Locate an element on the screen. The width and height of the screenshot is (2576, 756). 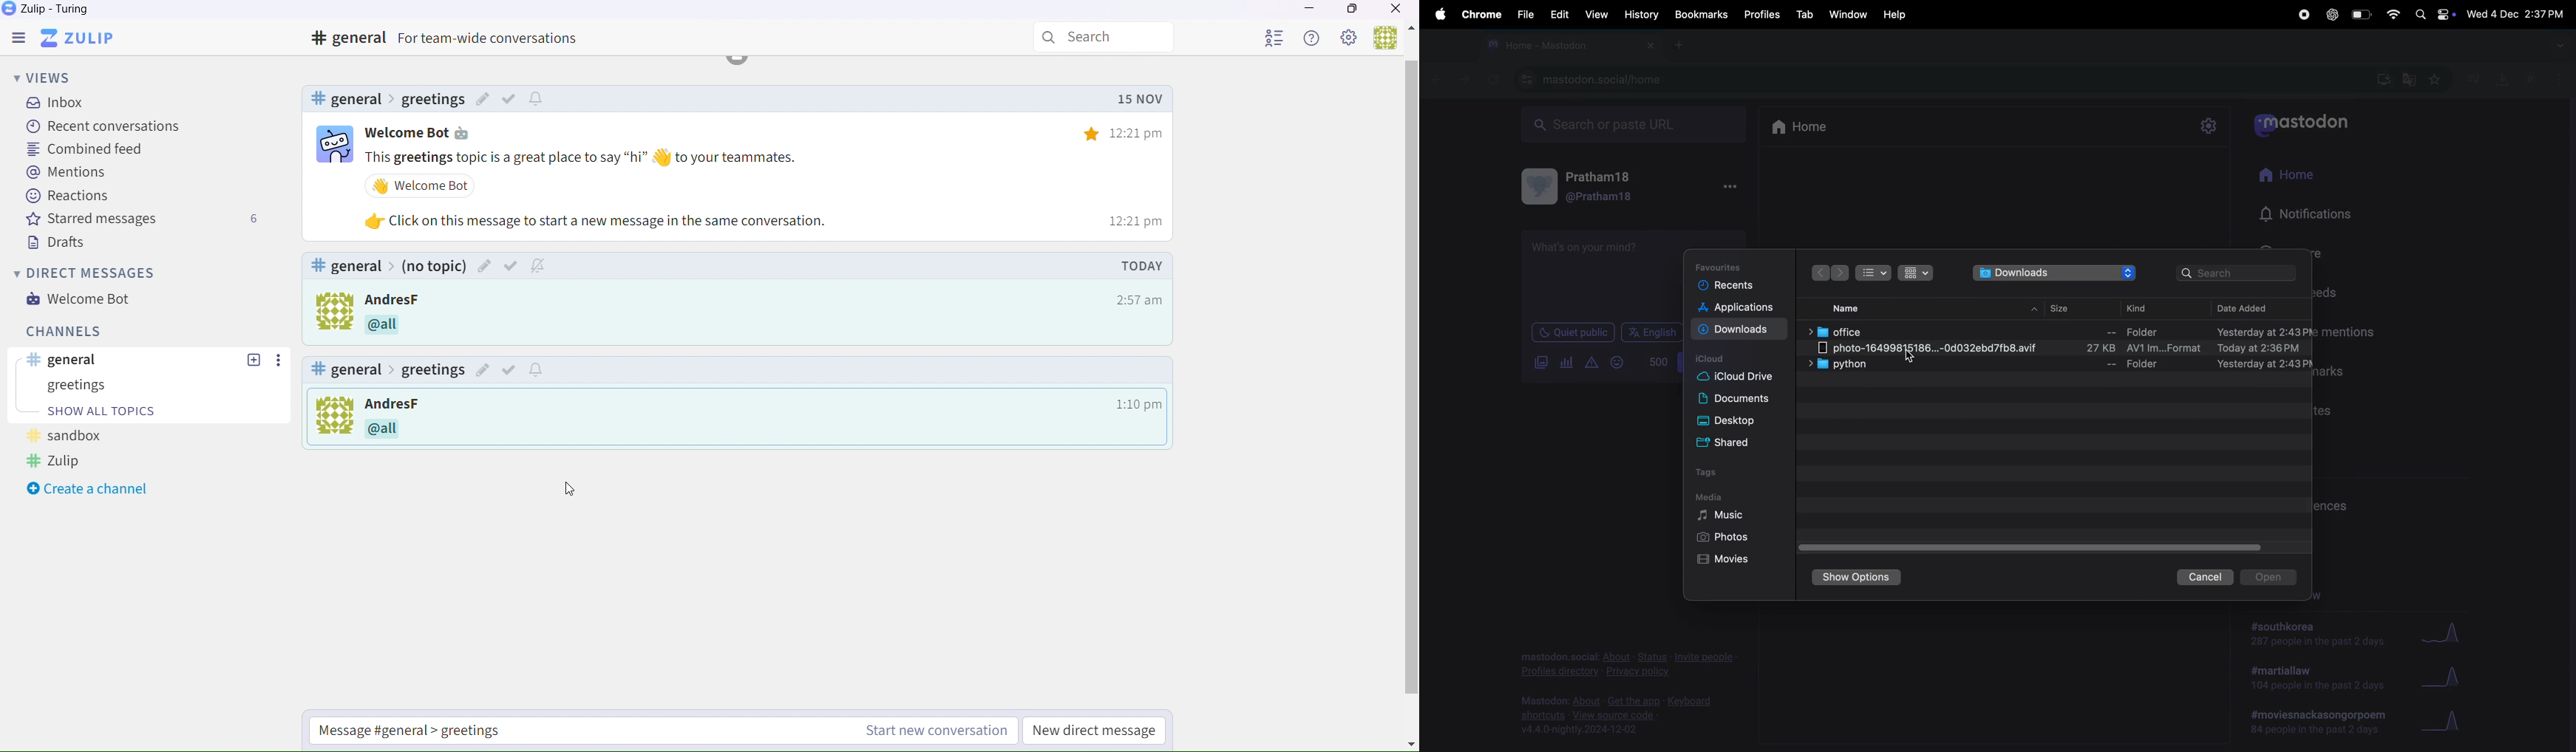
#general> (No Topic) is located at coordinates (384, 367).